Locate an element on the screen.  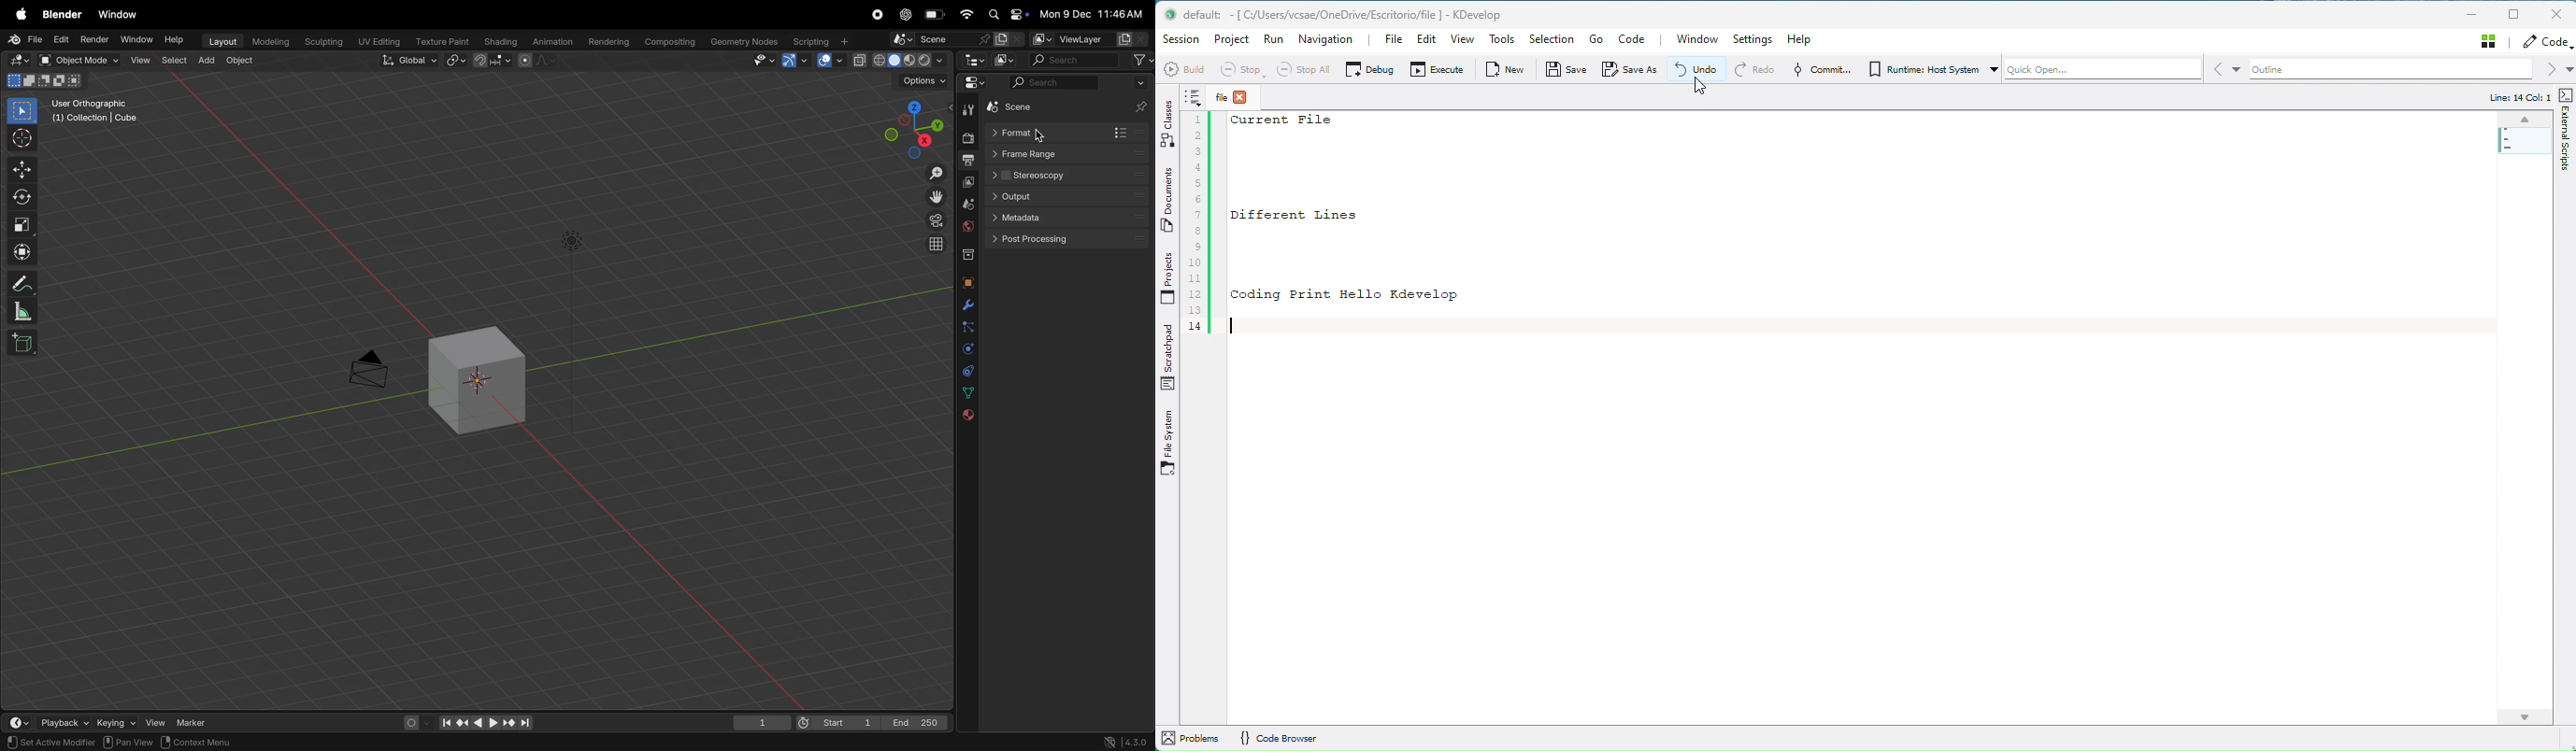
view layer is located at coordinates (1088, 39).